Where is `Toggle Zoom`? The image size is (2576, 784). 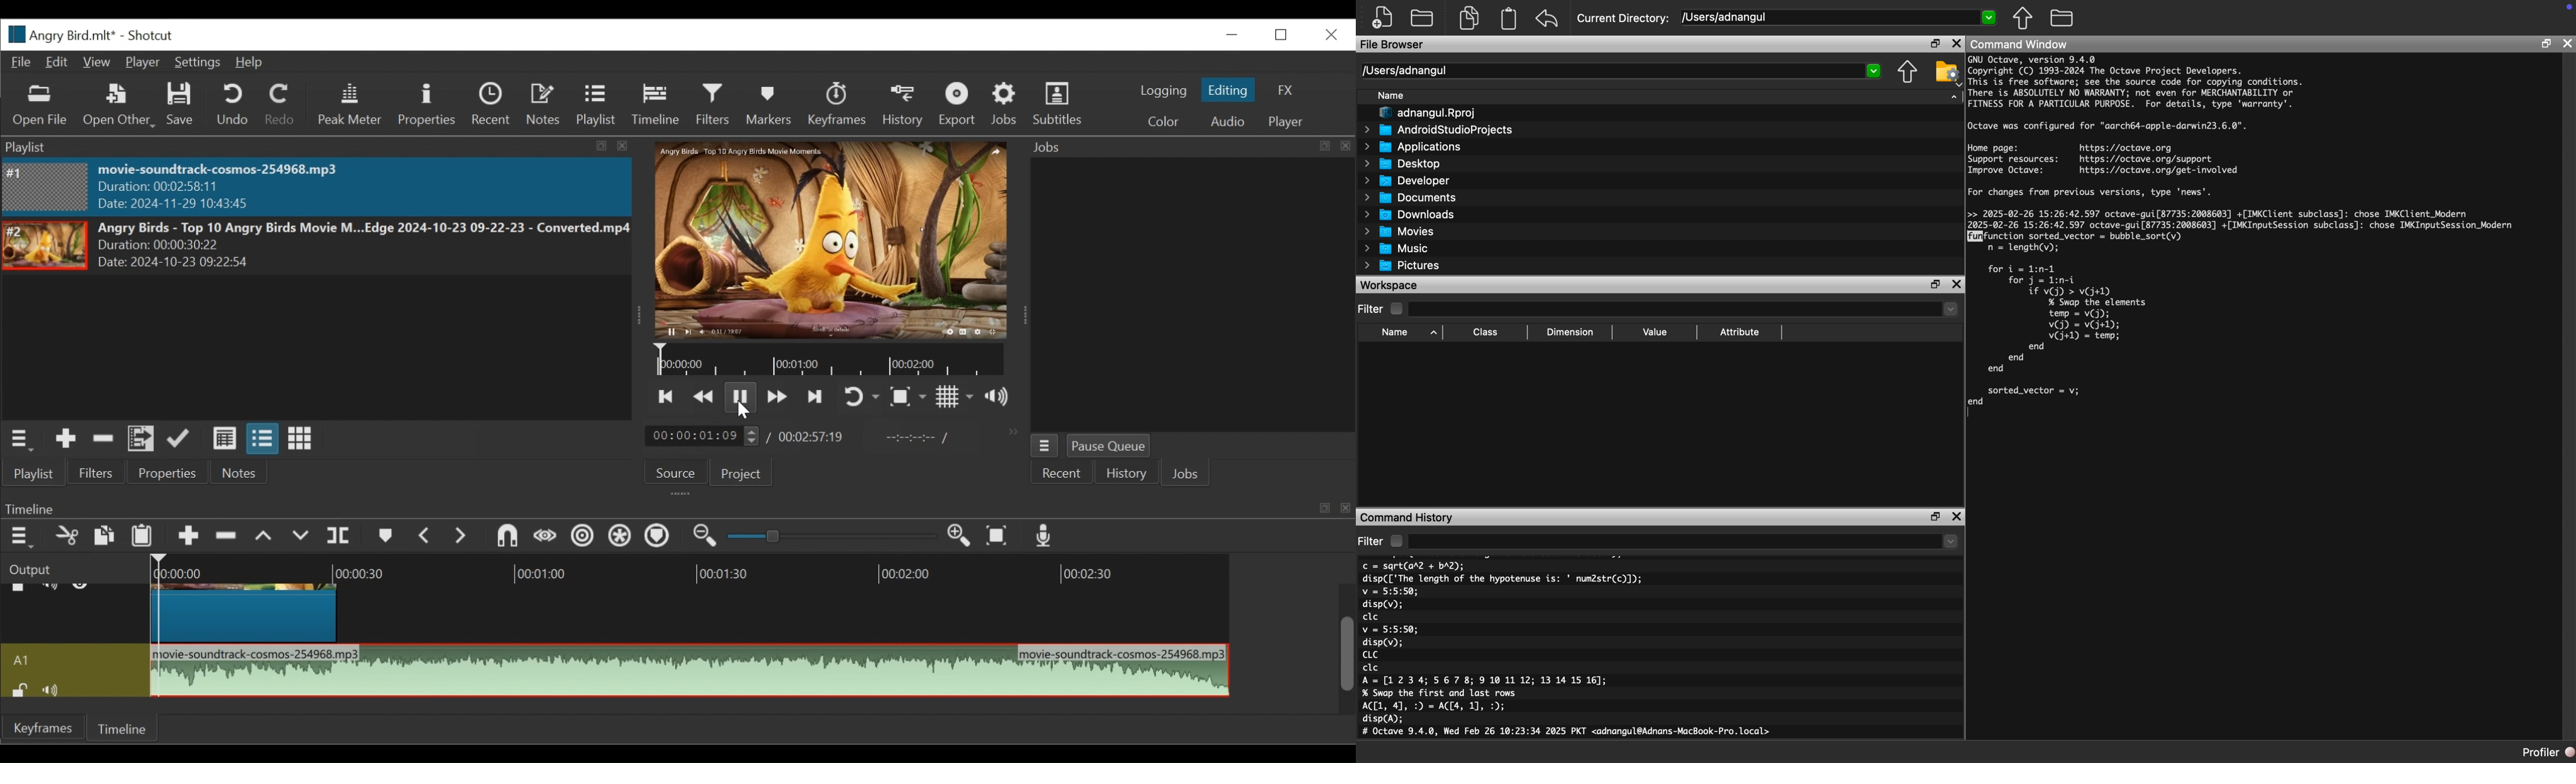 Toggle Zoom is located at coordinates (910, 398).